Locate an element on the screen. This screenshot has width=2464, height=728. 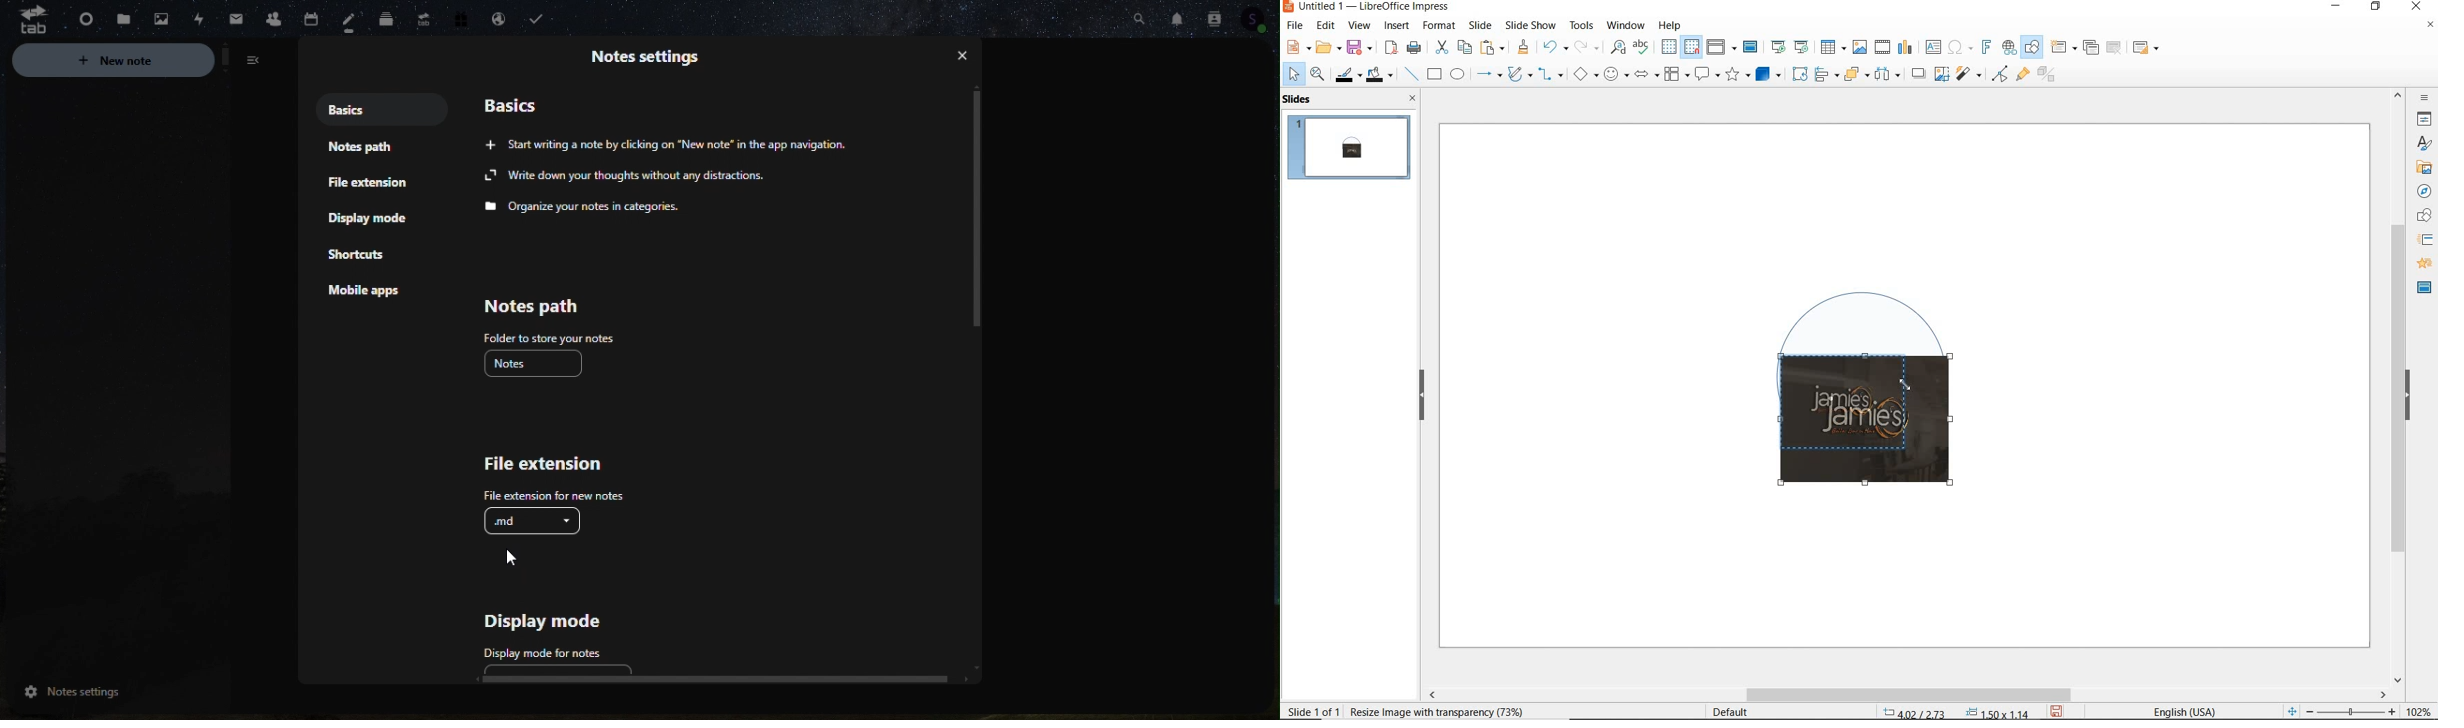
free trial is located at coordinates (456, 22).